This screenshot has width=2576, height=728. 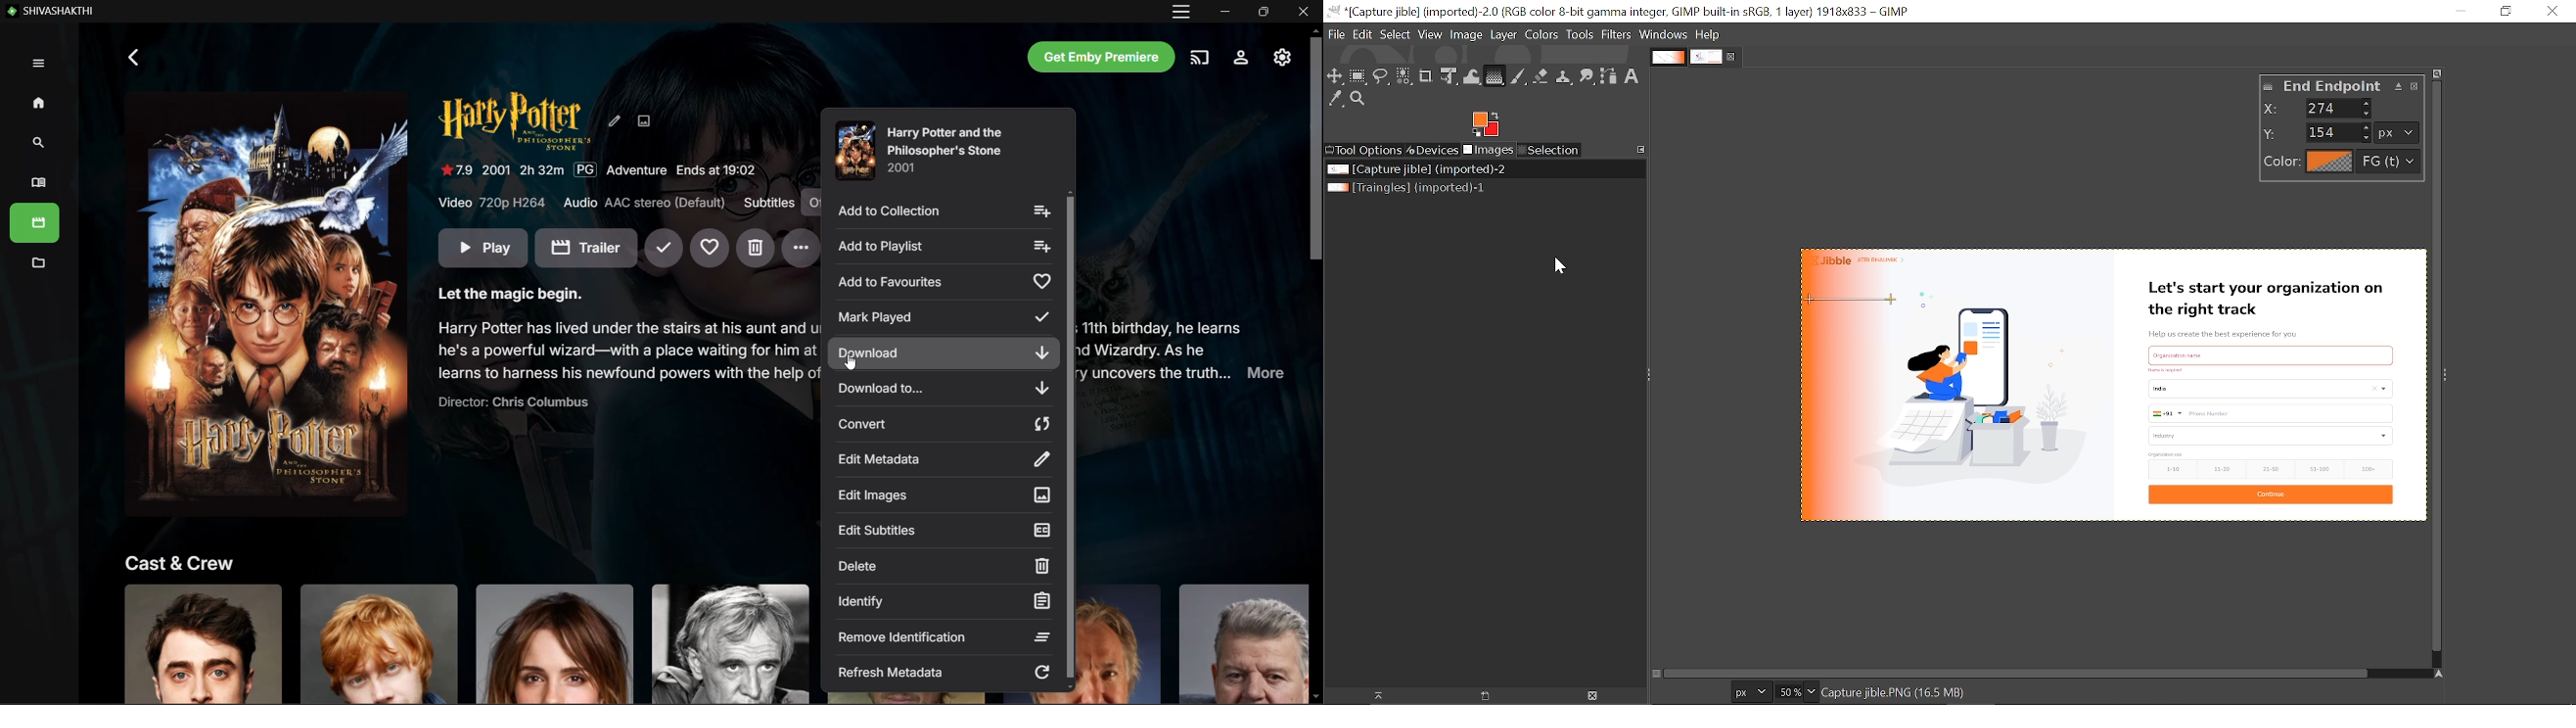 What do you see at coordinates (946, 639) in the screenshot?
I see `Remove Identification` at bounding box center [946, 639].